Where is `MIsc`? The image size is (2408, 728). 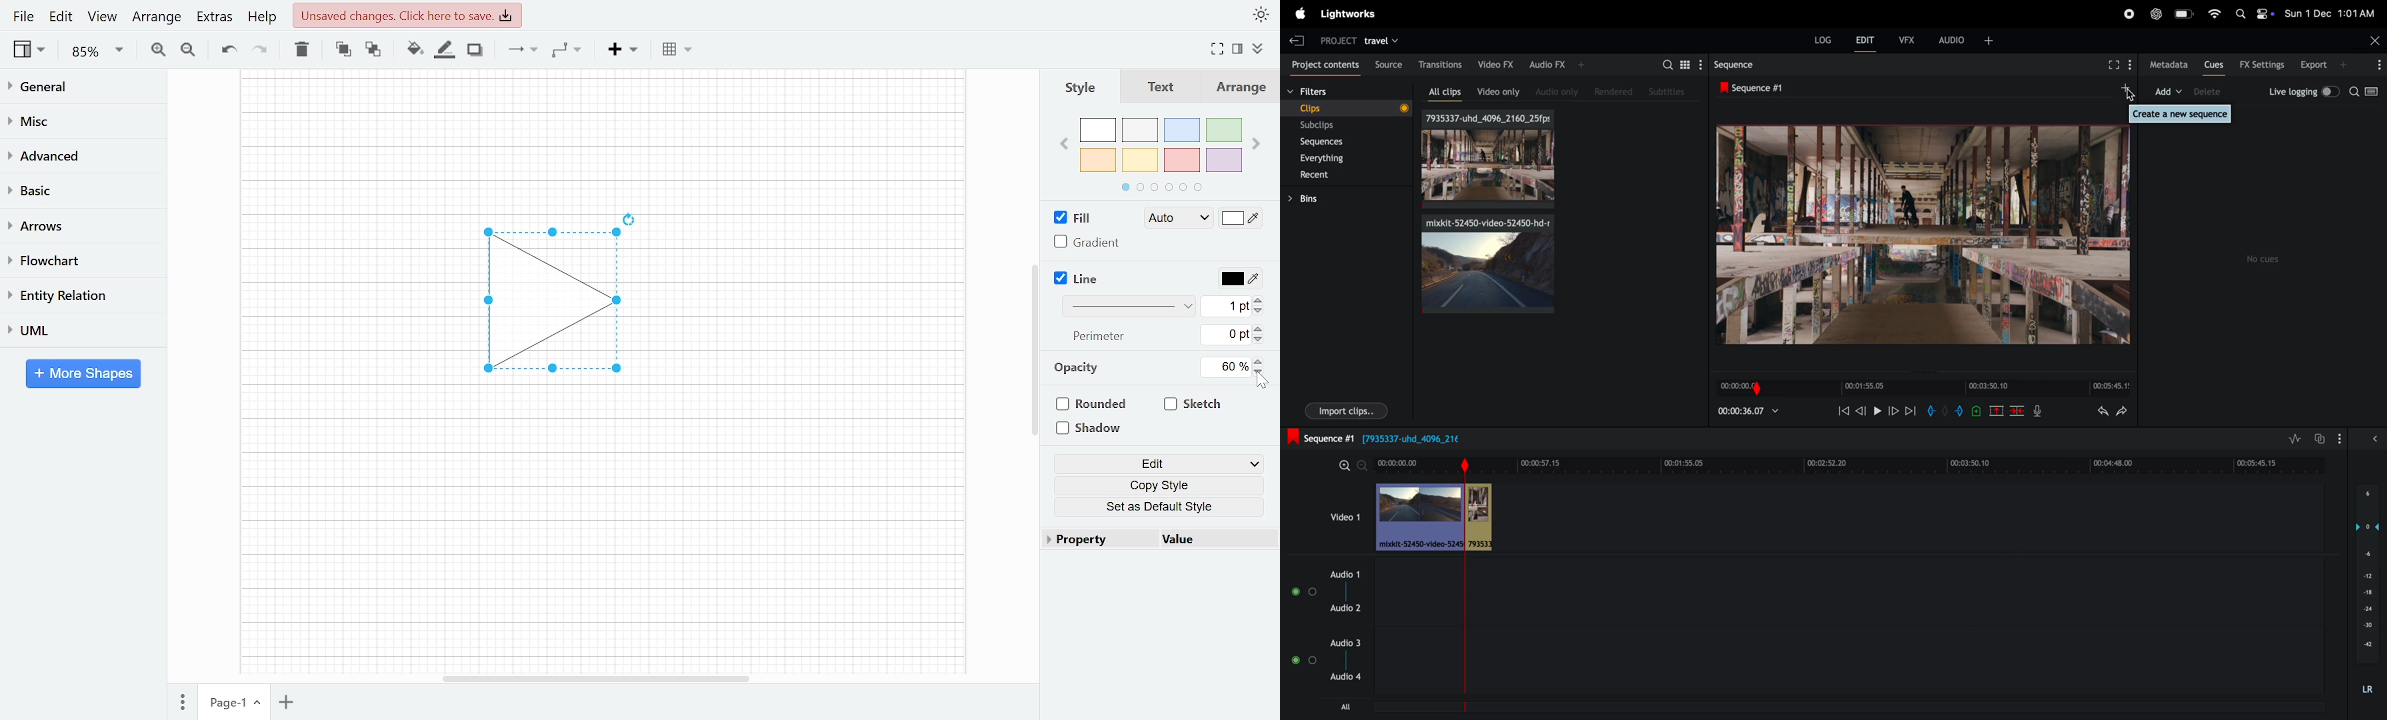 MIsc is located at coordinates (75, 120).